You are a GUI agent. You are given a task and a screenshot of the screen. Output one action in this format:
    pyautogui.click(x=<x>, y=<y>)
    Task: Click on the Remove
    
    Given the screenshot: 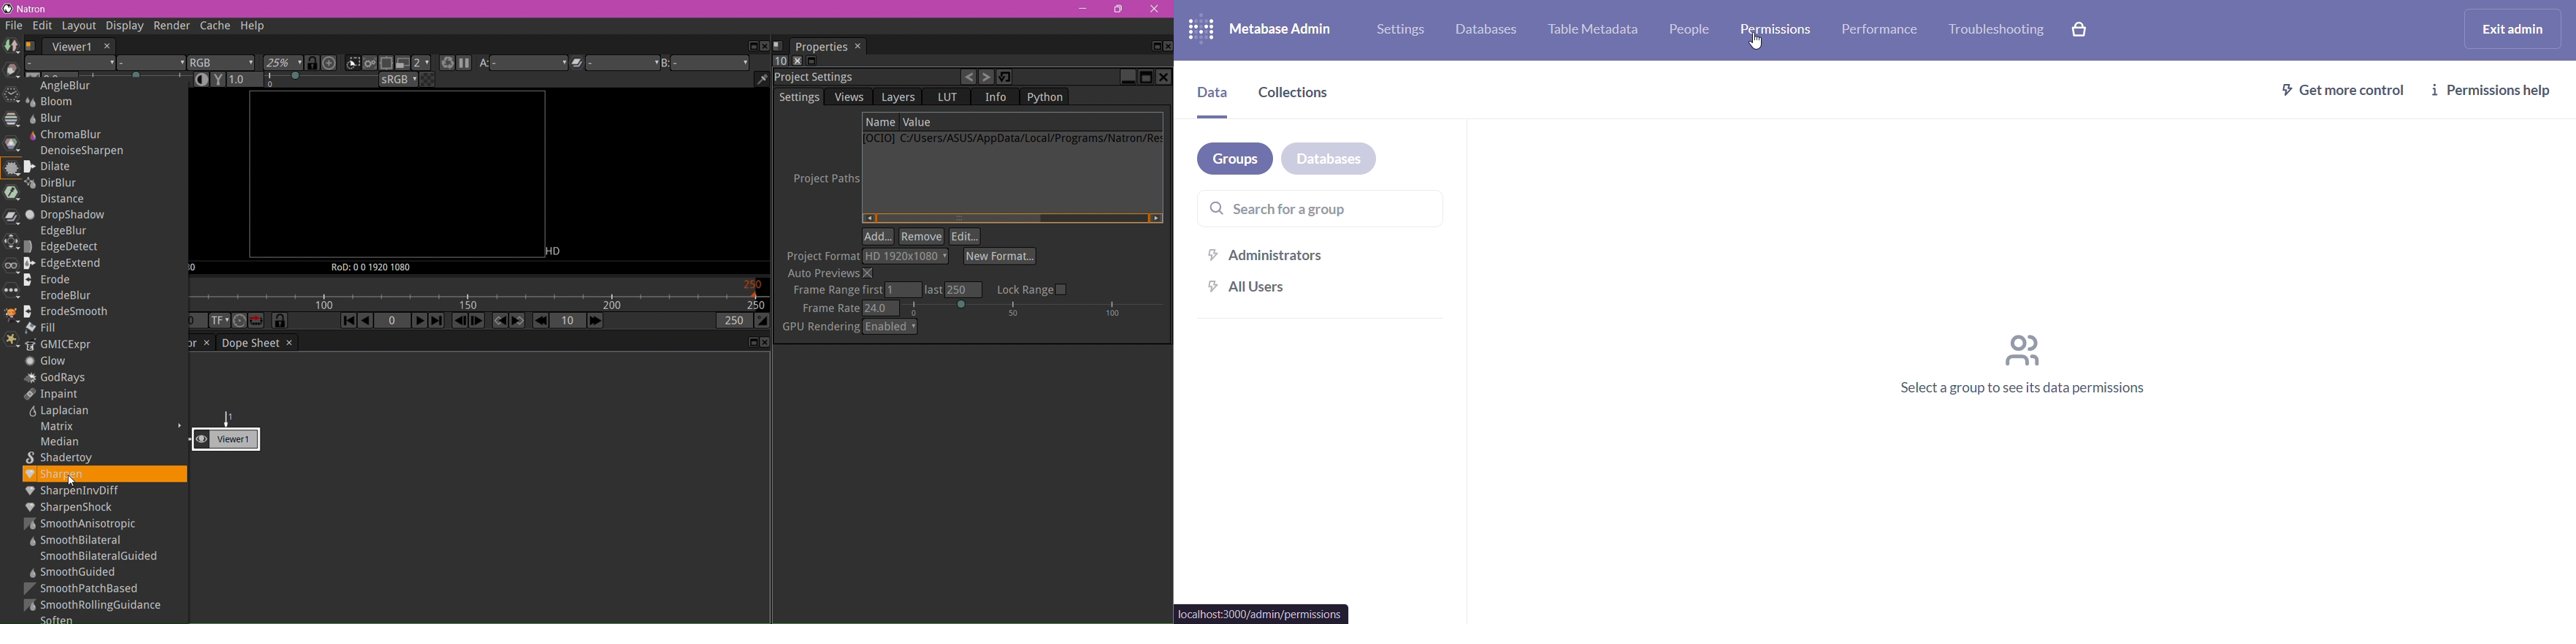 What is the action you would take?
    pyautogui.click(x=923, y=237)
    